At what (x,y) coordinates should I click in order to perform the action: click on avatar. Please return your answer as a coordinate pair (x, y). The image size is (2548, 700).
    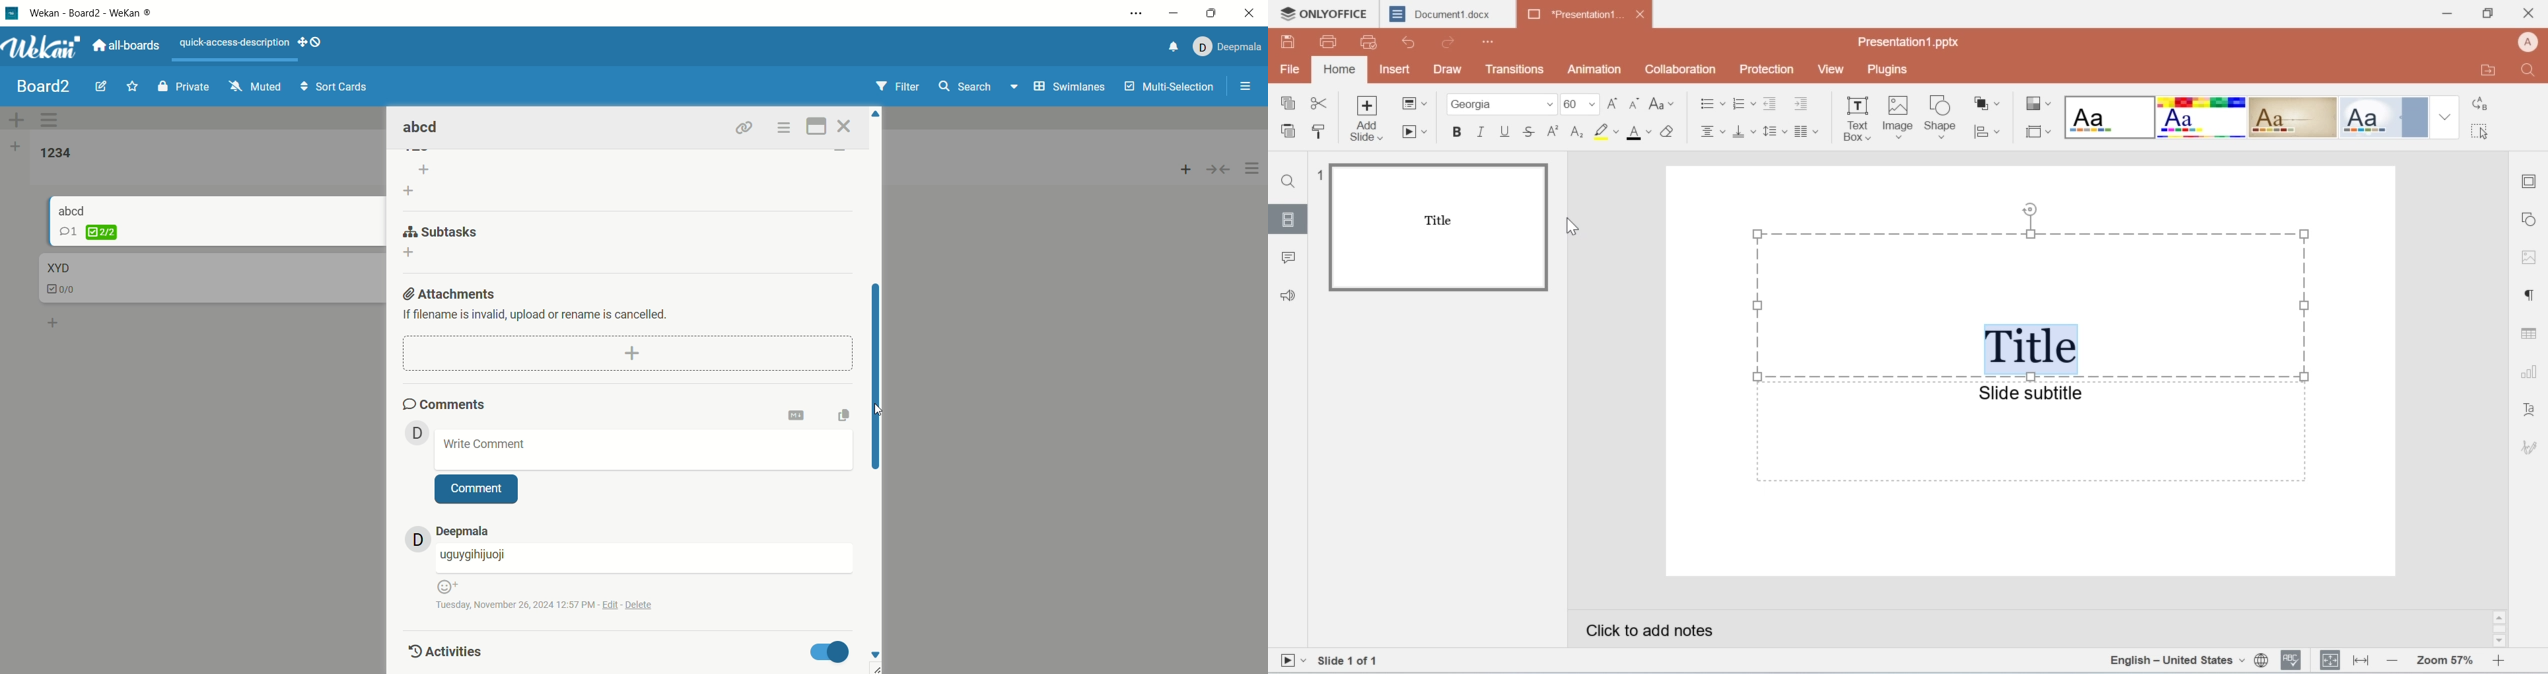
    Looking at the image, I should click on (418, 432).